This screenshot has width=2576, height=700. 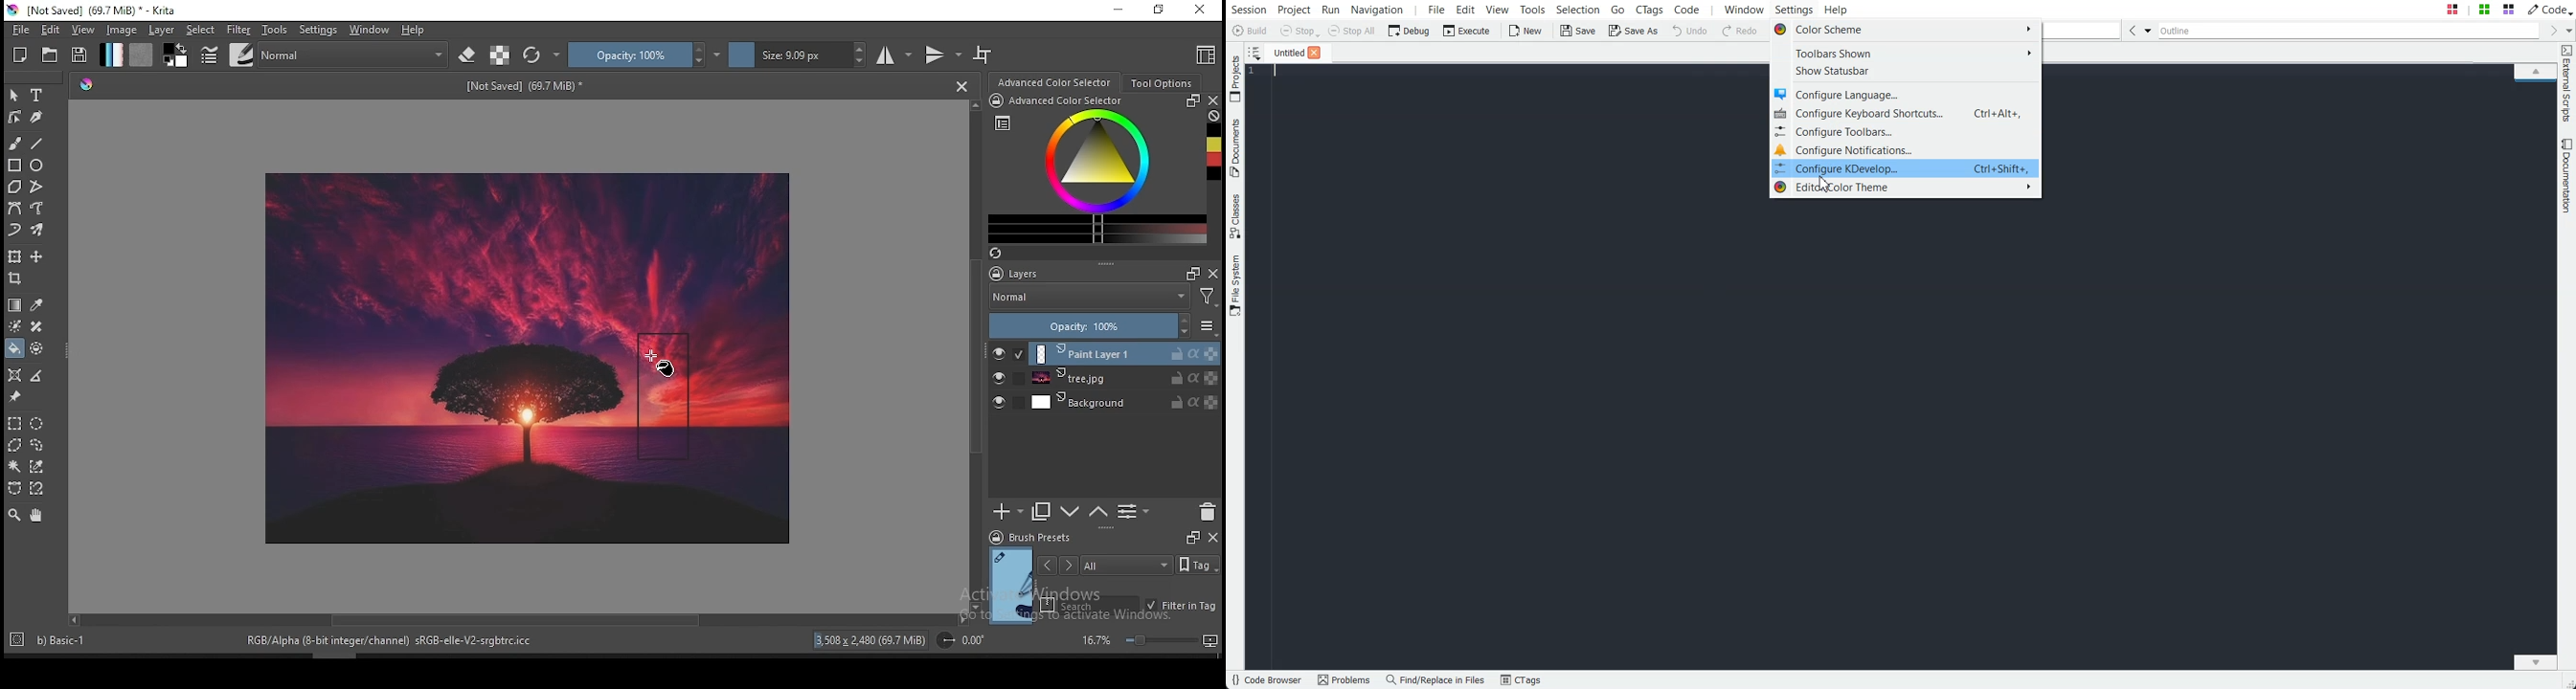 What do you see at coordinates (36, 209) in the screenshot?
I see `freehand path tool` at bounding box center [36, 209].